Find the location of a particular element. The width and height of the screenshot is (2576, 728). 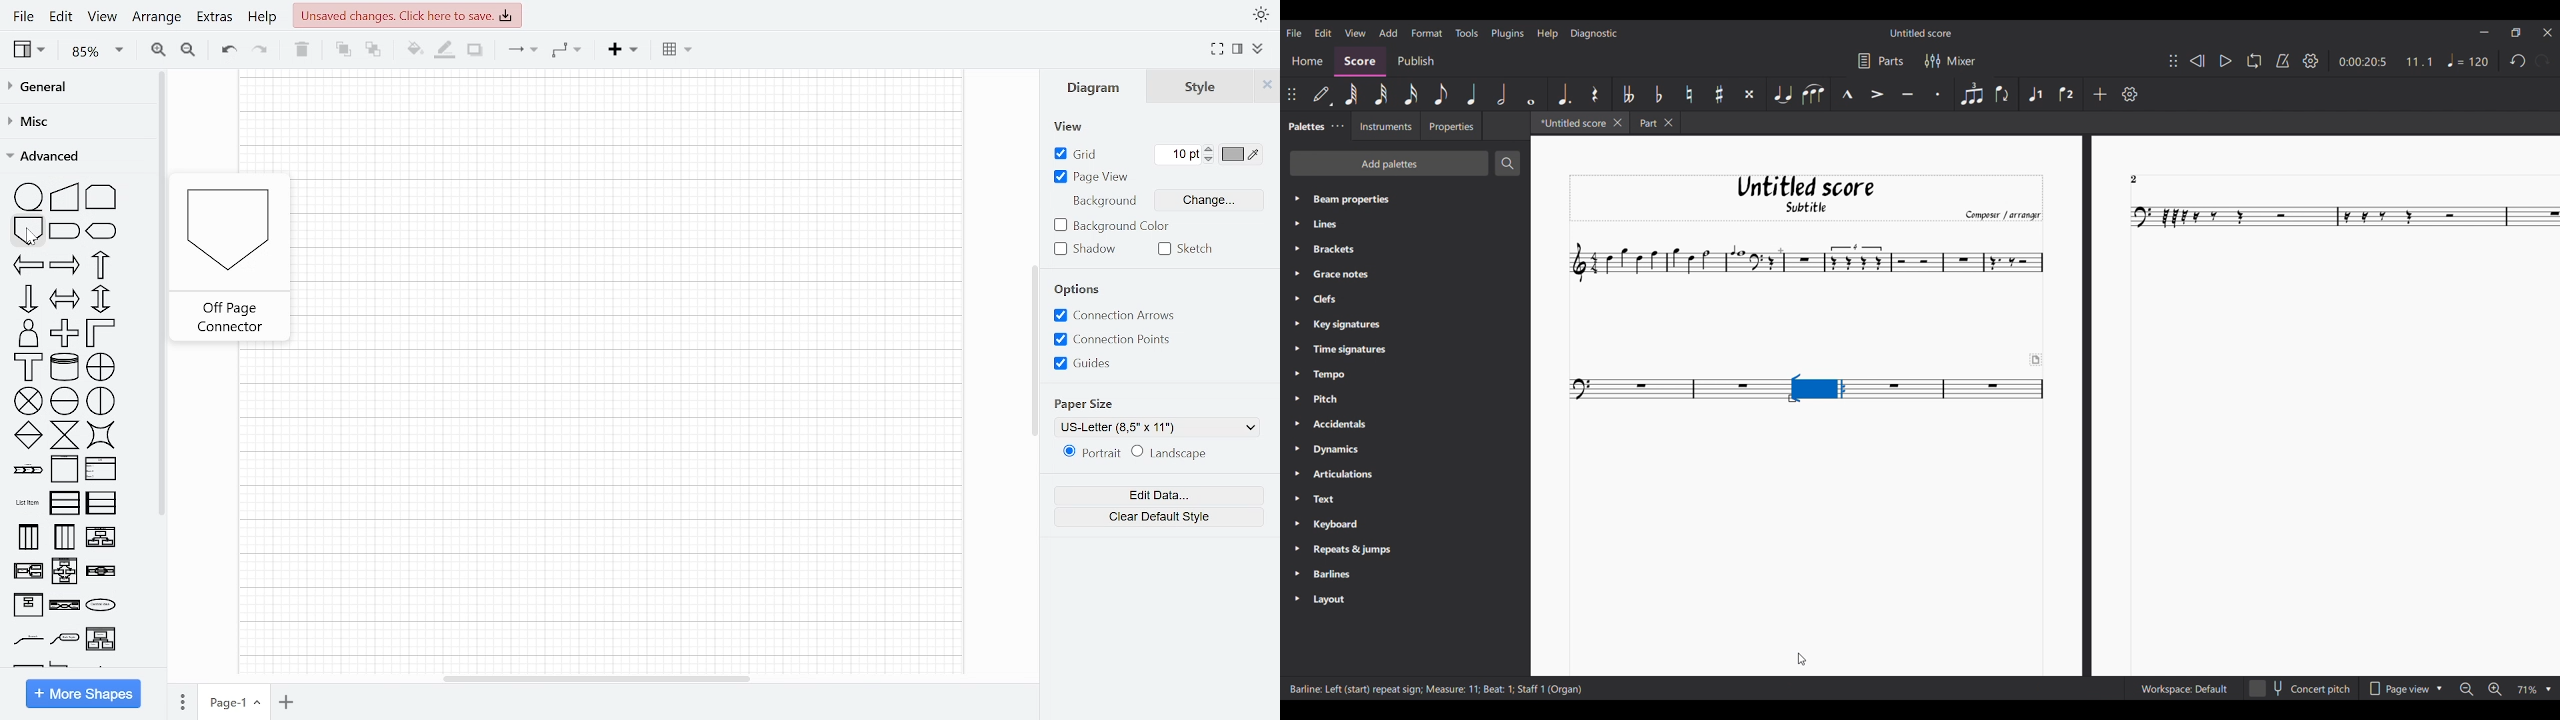

delay  is located at coordinates (66, 233).